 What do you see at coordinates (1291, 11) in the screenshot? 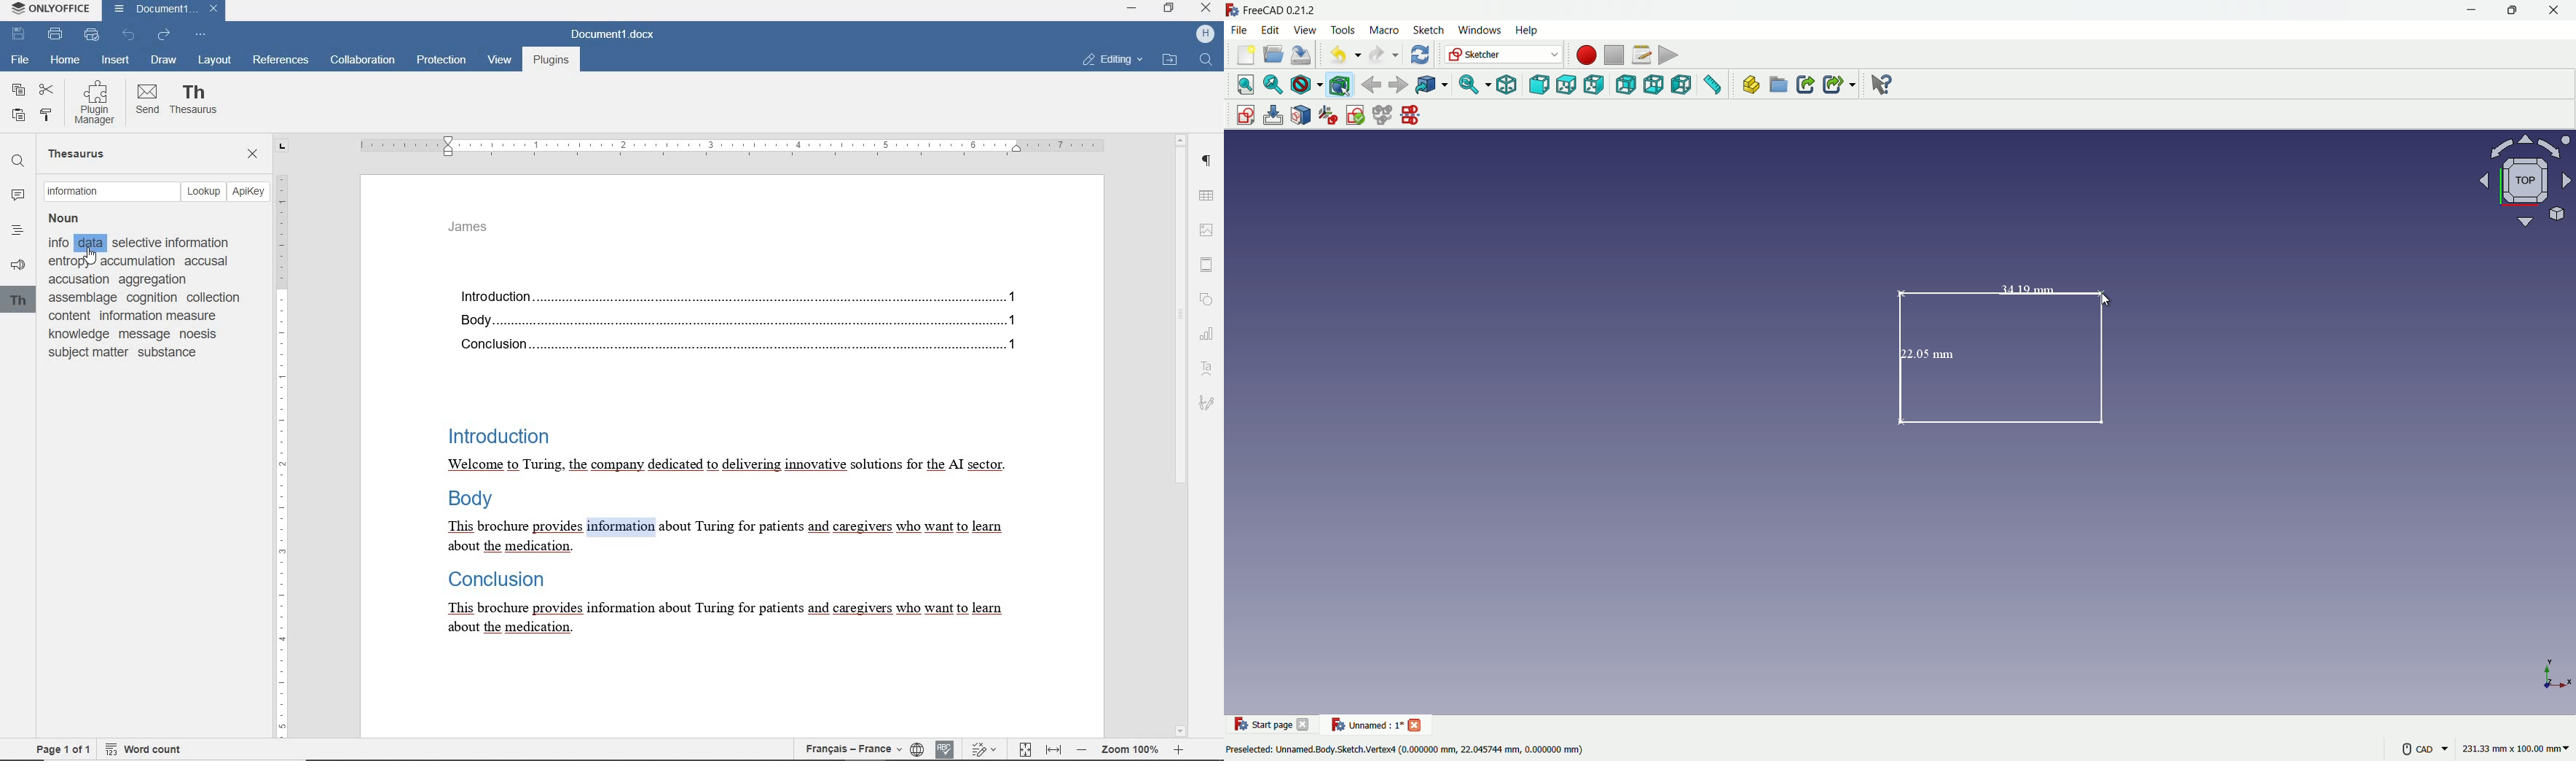
I see `FreeCAD 0212` at bounding box center [1291, 11].